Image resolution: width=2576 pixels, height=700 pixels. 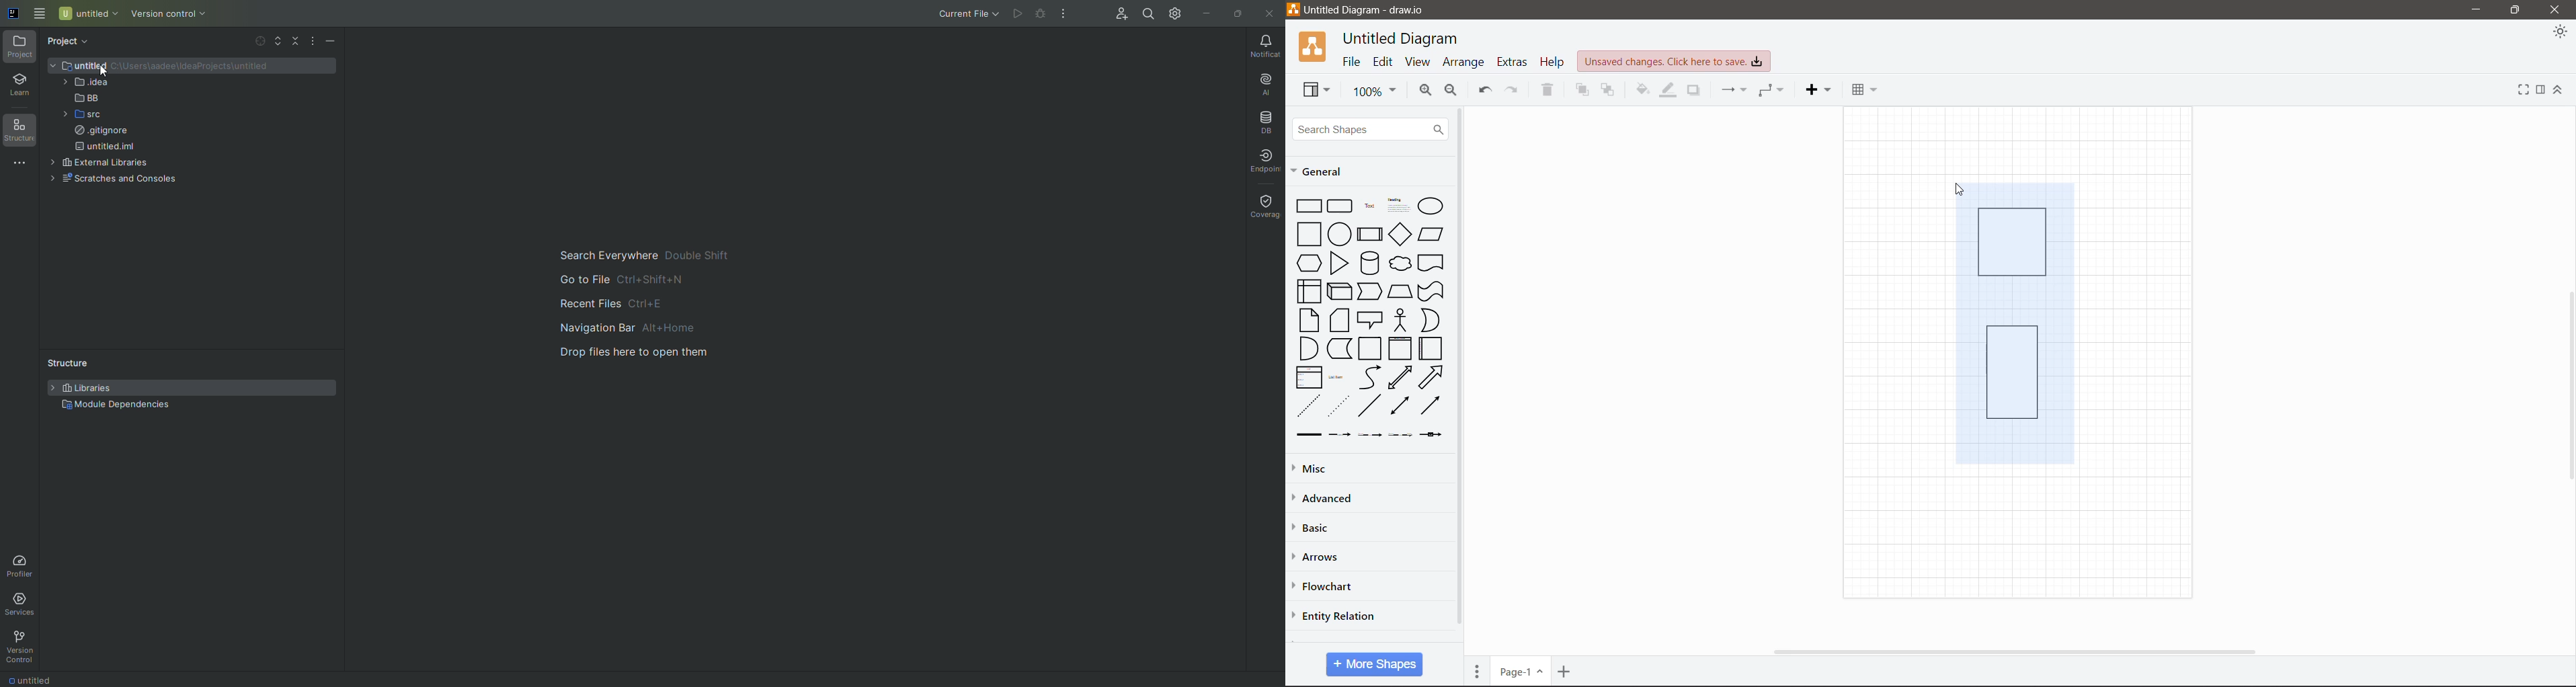 I want to click on Waypoints, so click(x=1771, y=91).